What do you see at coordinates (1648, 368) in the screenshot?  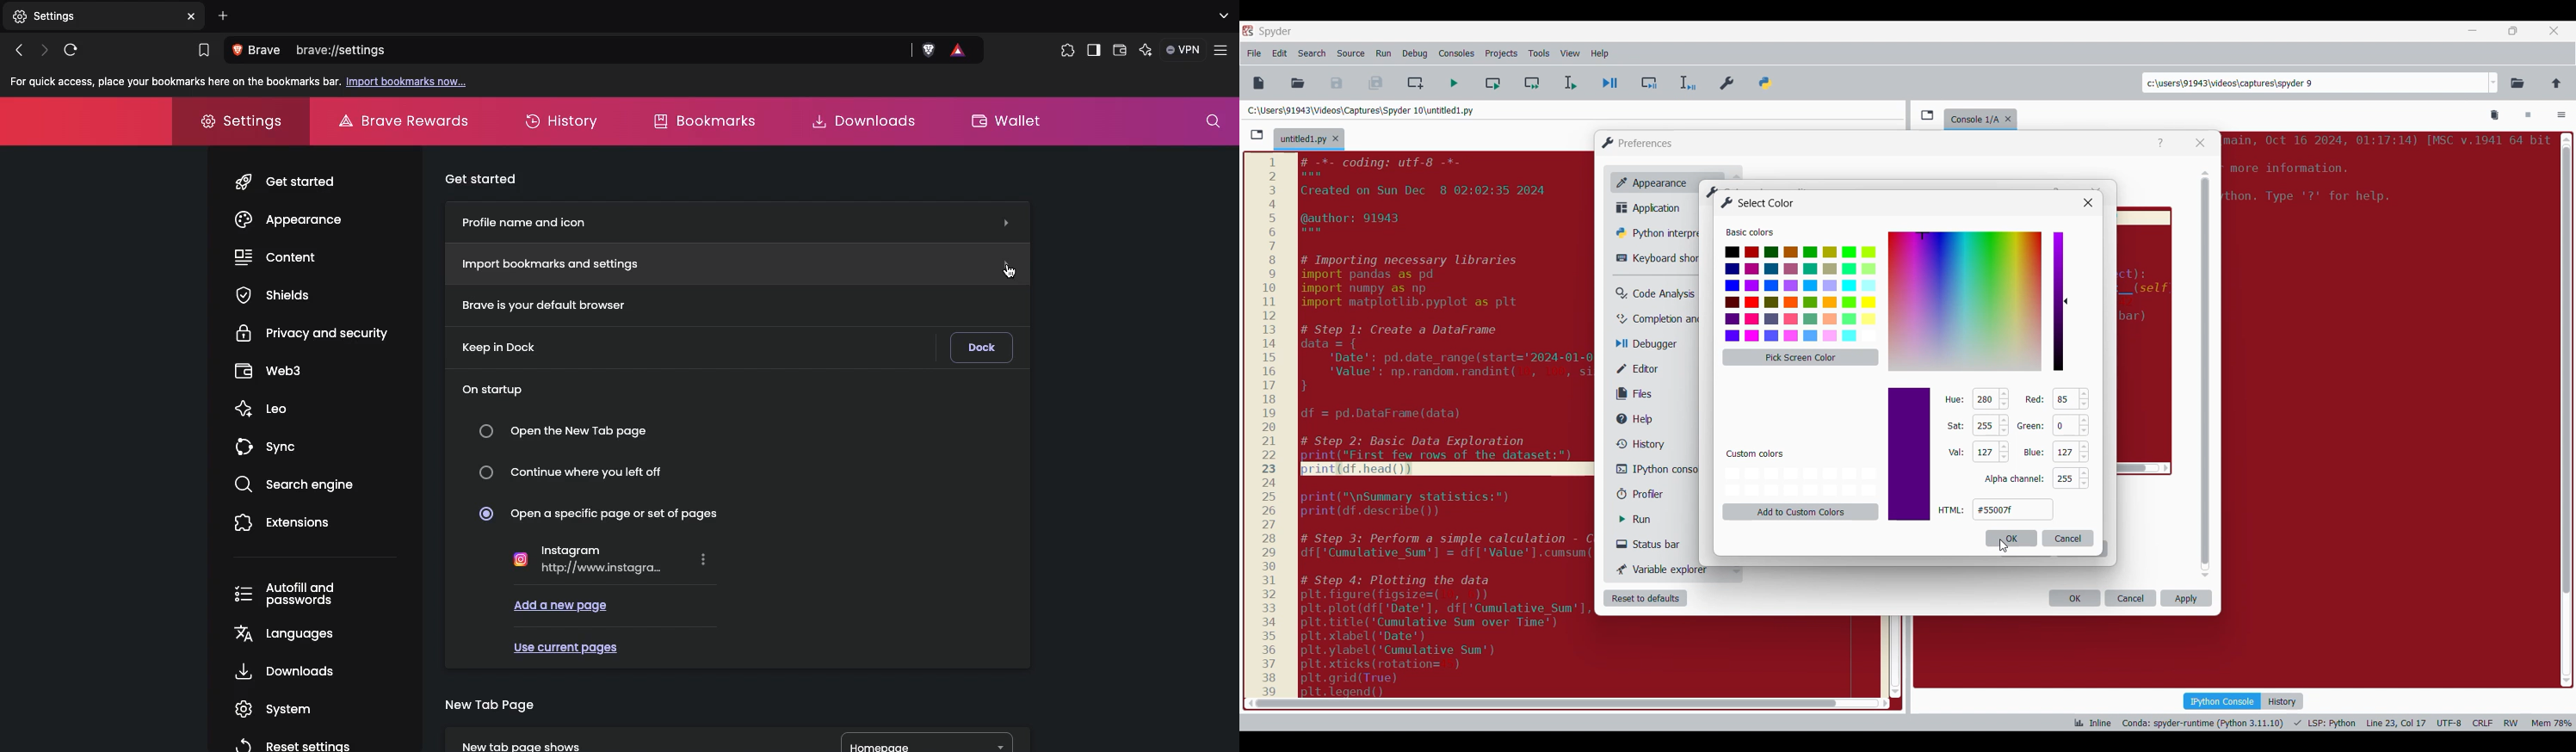 I see `Editor` at bounding box center [1648, 368].